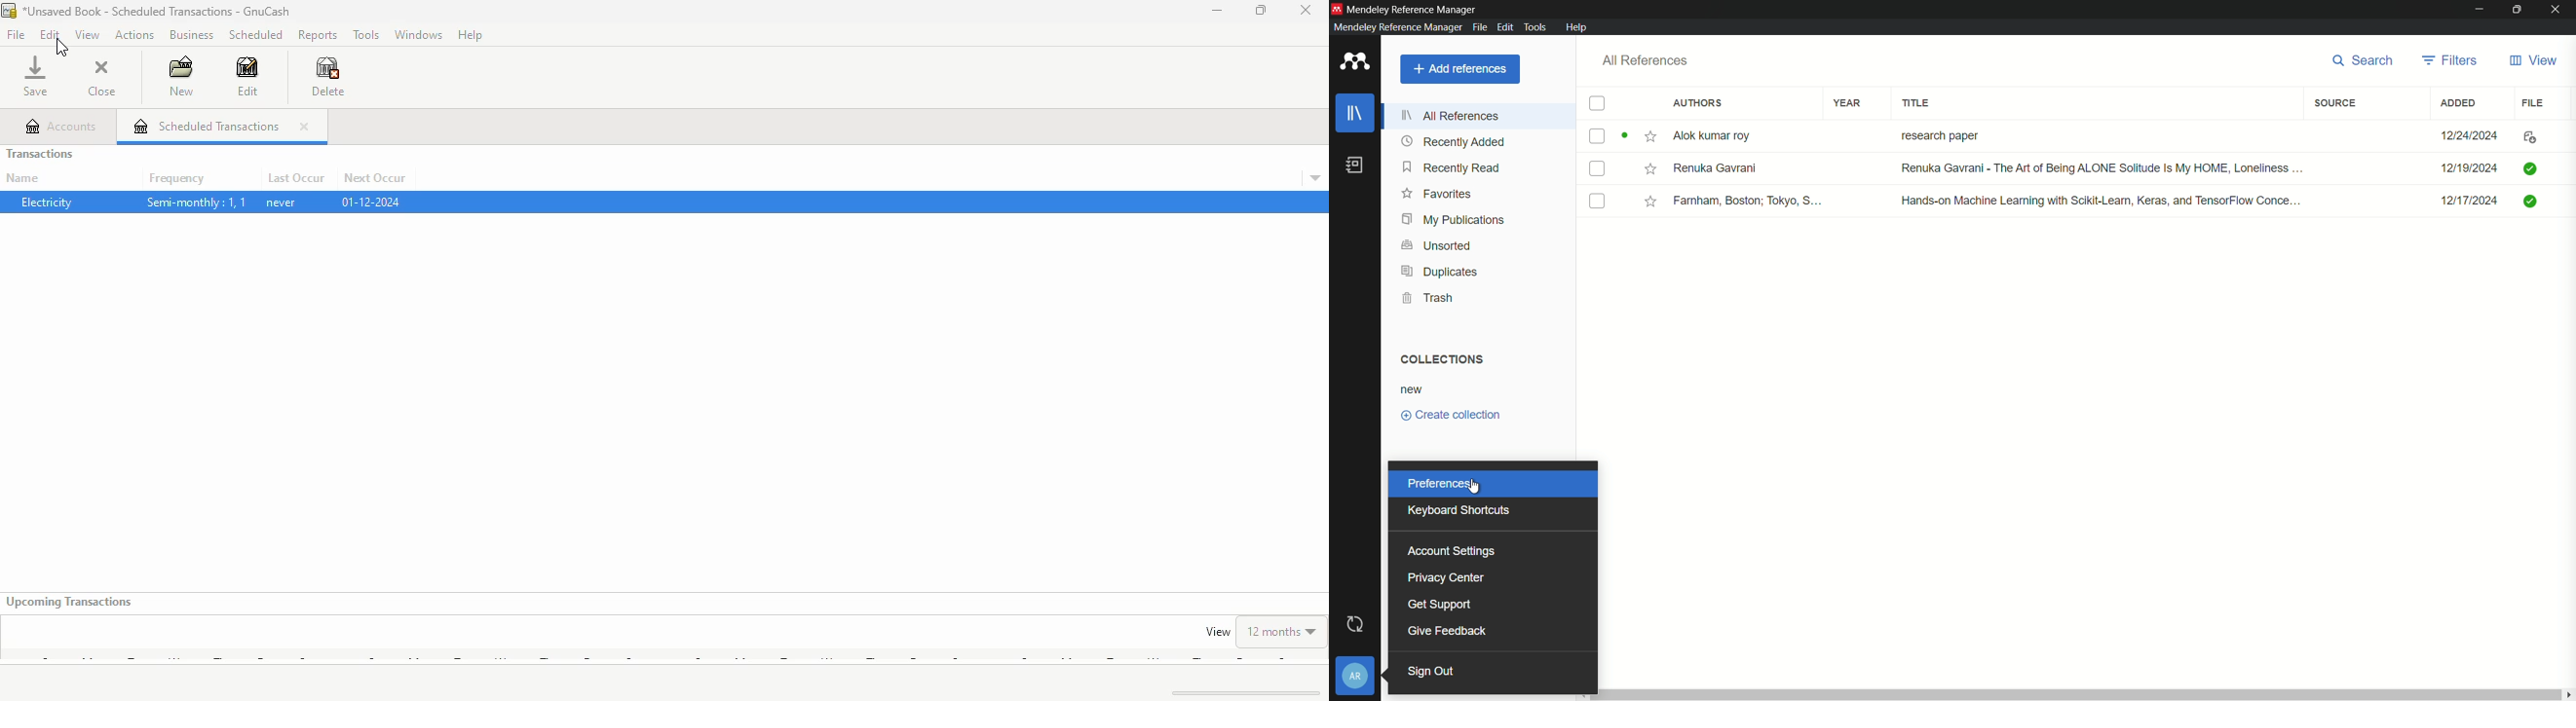 This screenshot has height=728, width=2576. Describe the element at coordinates (1356, 625) in the screenshot. I see `sync` at that location.